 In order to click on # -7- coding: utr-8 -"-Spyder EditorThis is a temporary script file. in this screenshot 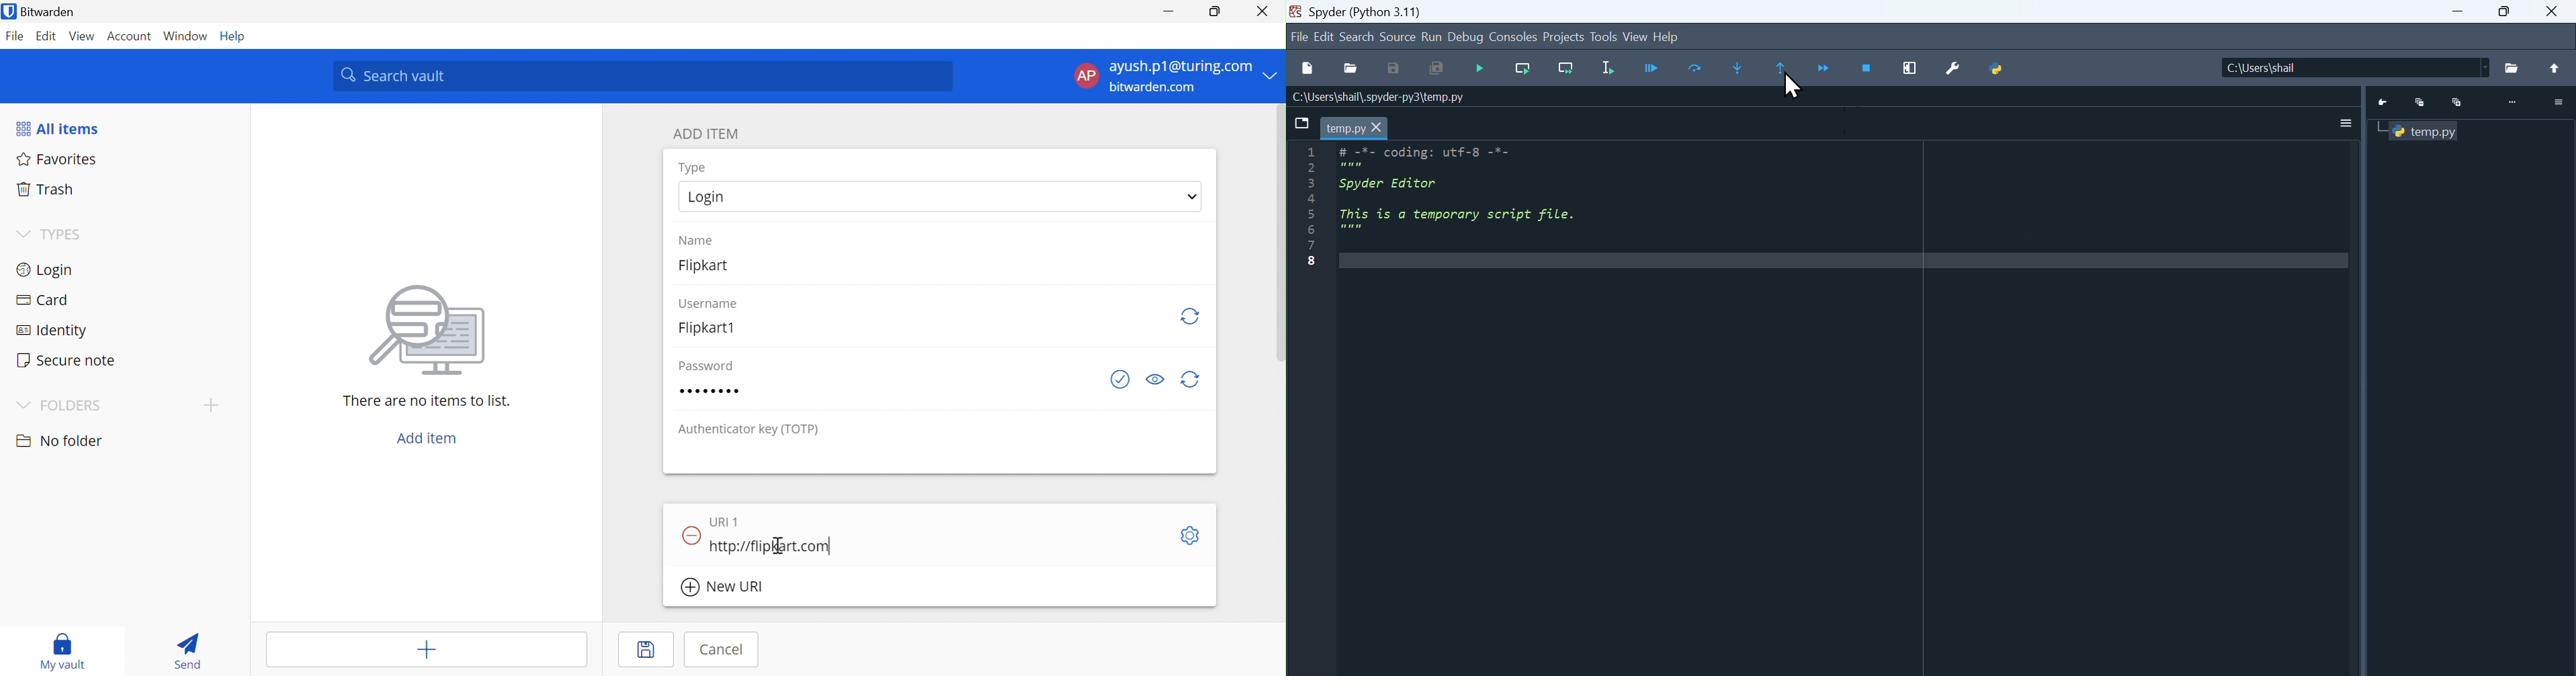, I will do `click(1479, 196)`.